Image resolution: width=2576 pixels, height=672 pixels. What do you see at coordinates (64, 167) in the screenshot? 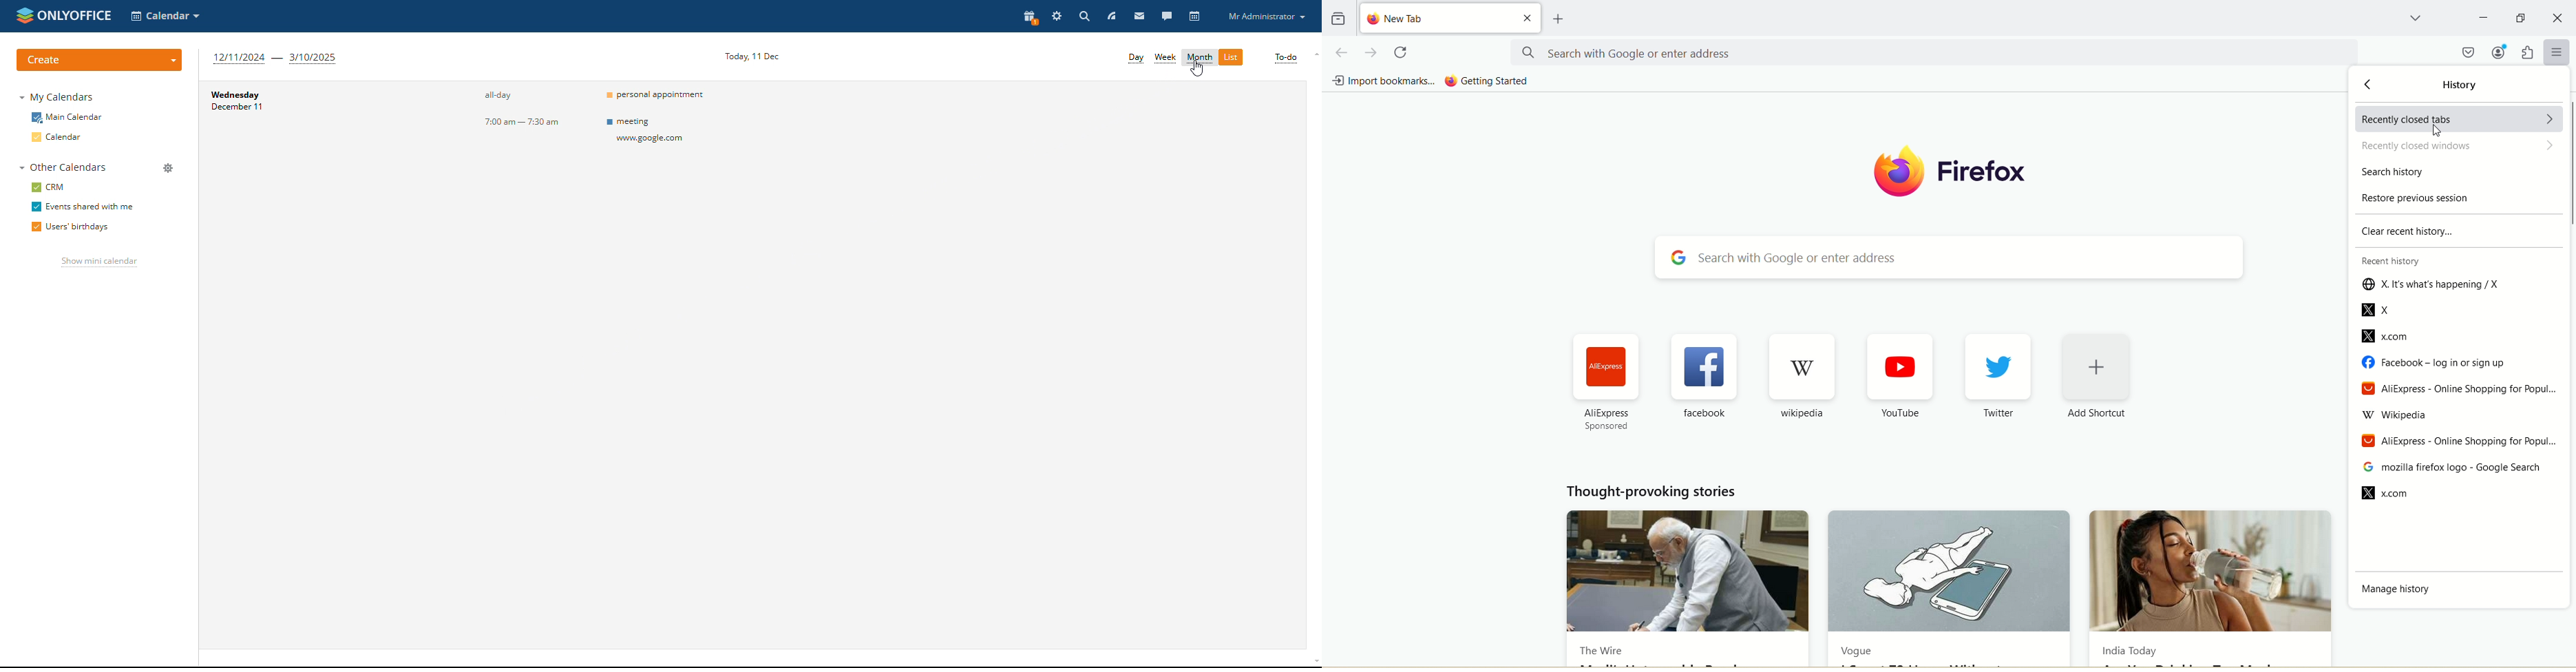
I see `other calendars` at bounding box center [64, 167].